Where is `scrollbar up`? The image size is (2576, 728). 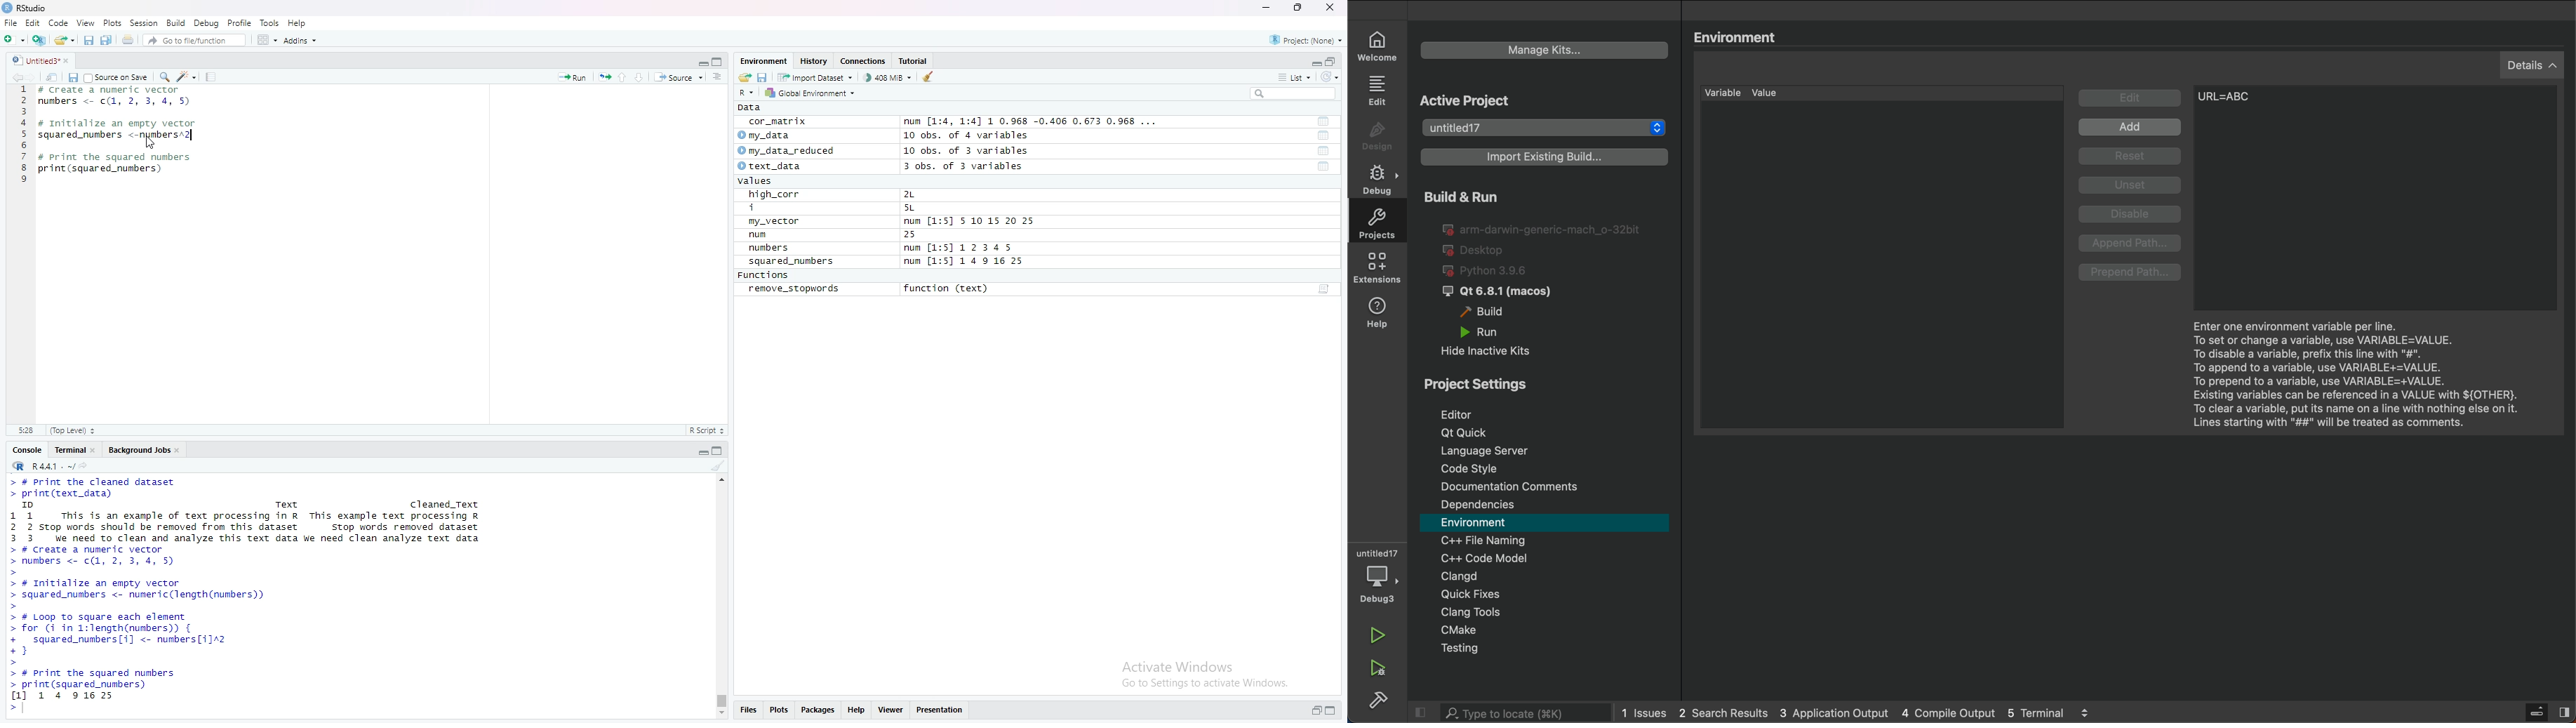 scrollbar up is located at coordinates (720, 478).